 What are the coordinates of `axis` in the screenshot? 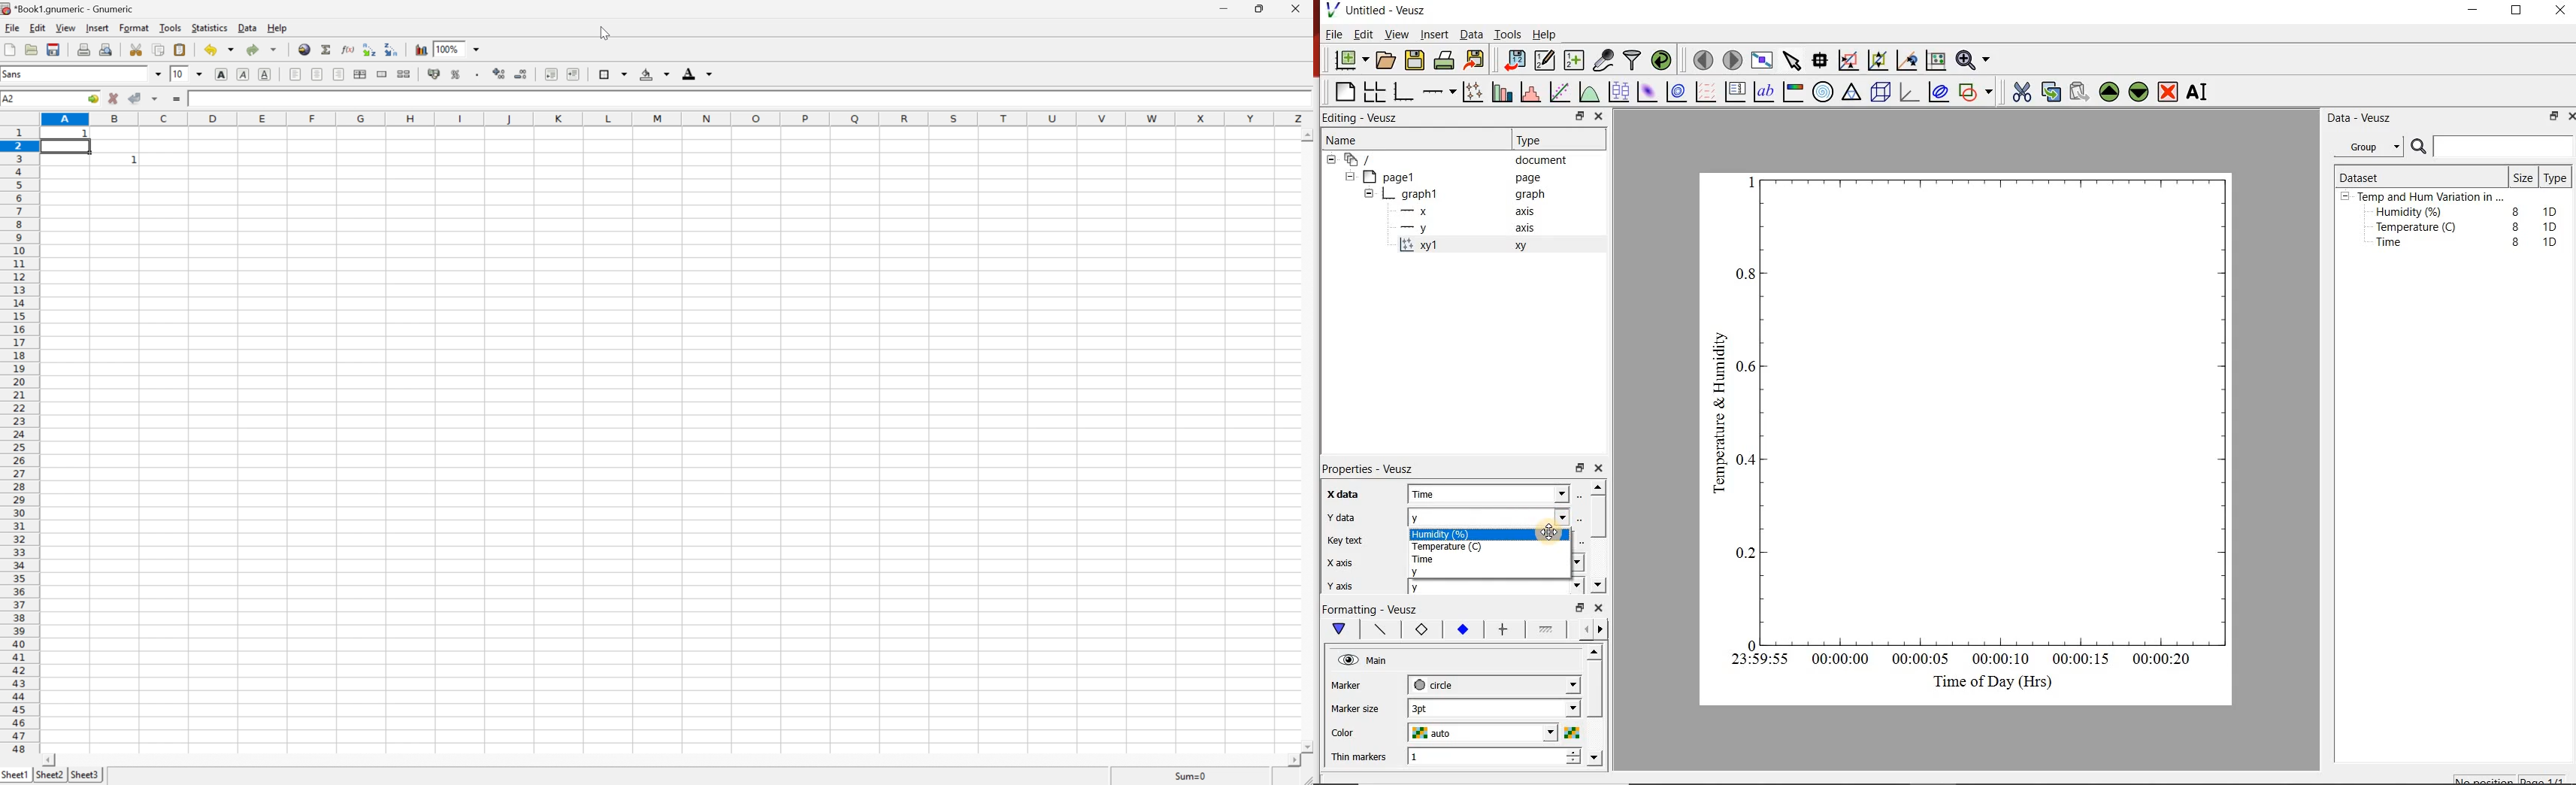 It's located at (1530, 213).